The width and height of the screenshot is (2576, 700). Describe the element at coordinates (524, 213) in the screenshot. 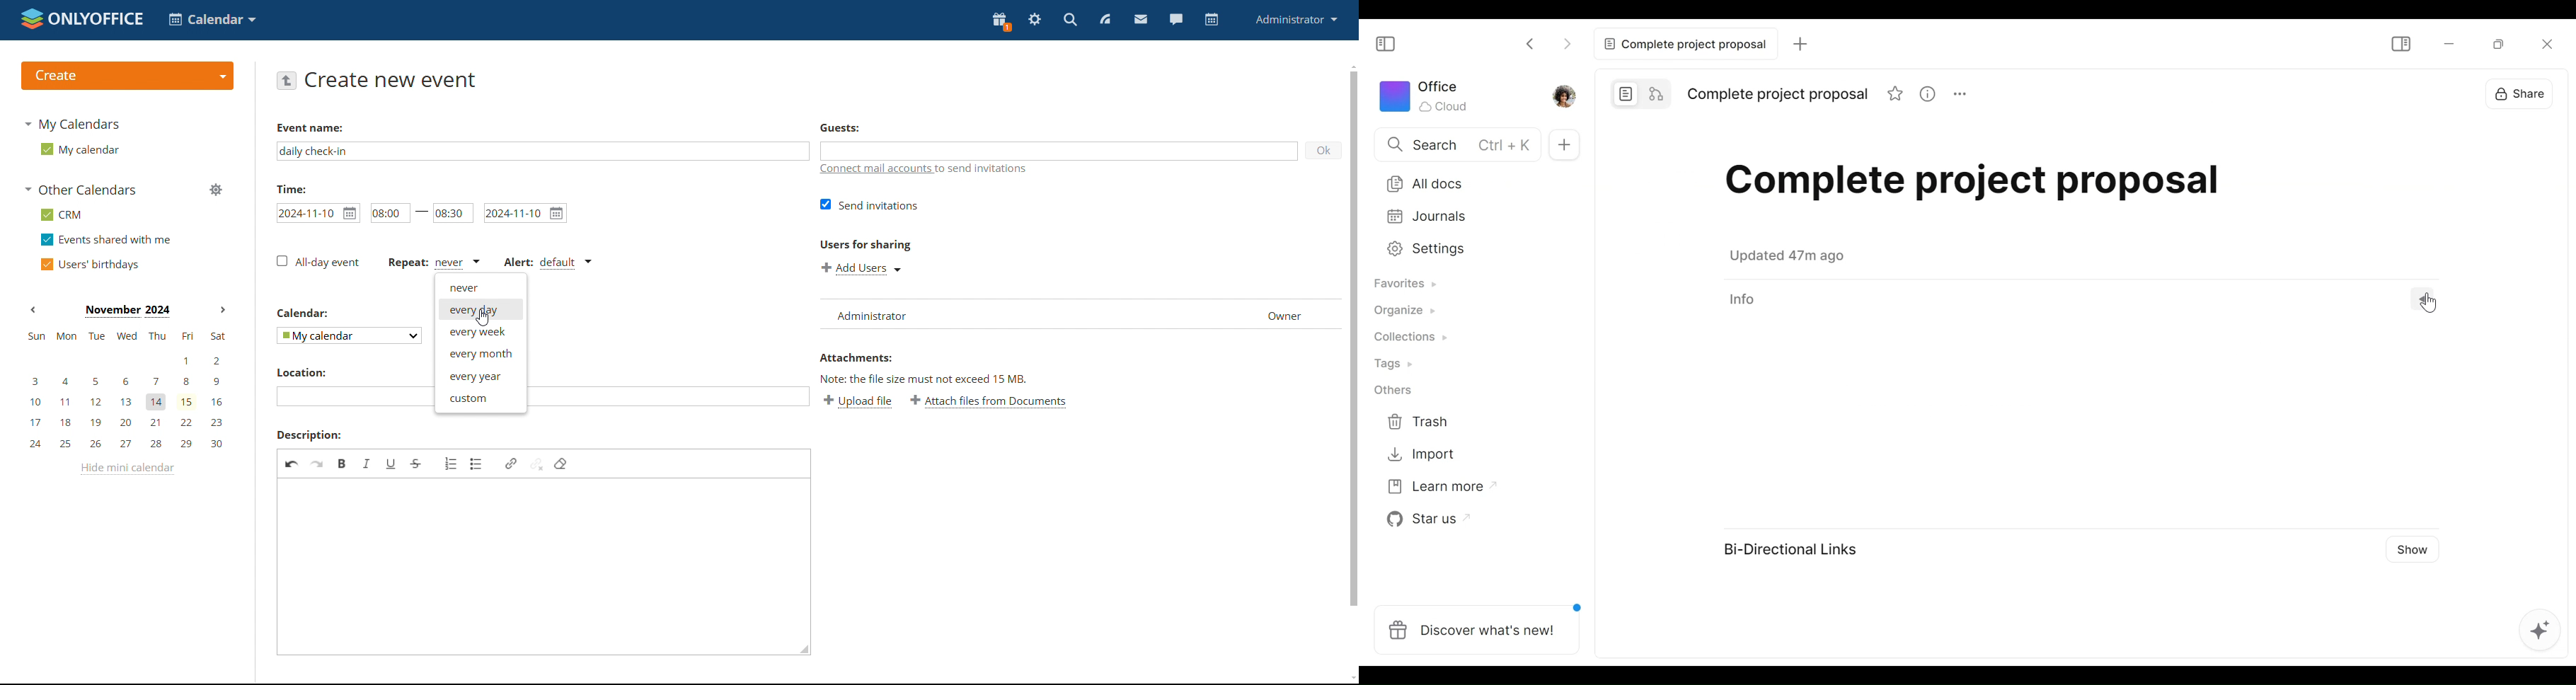

I see `end date` at that location.